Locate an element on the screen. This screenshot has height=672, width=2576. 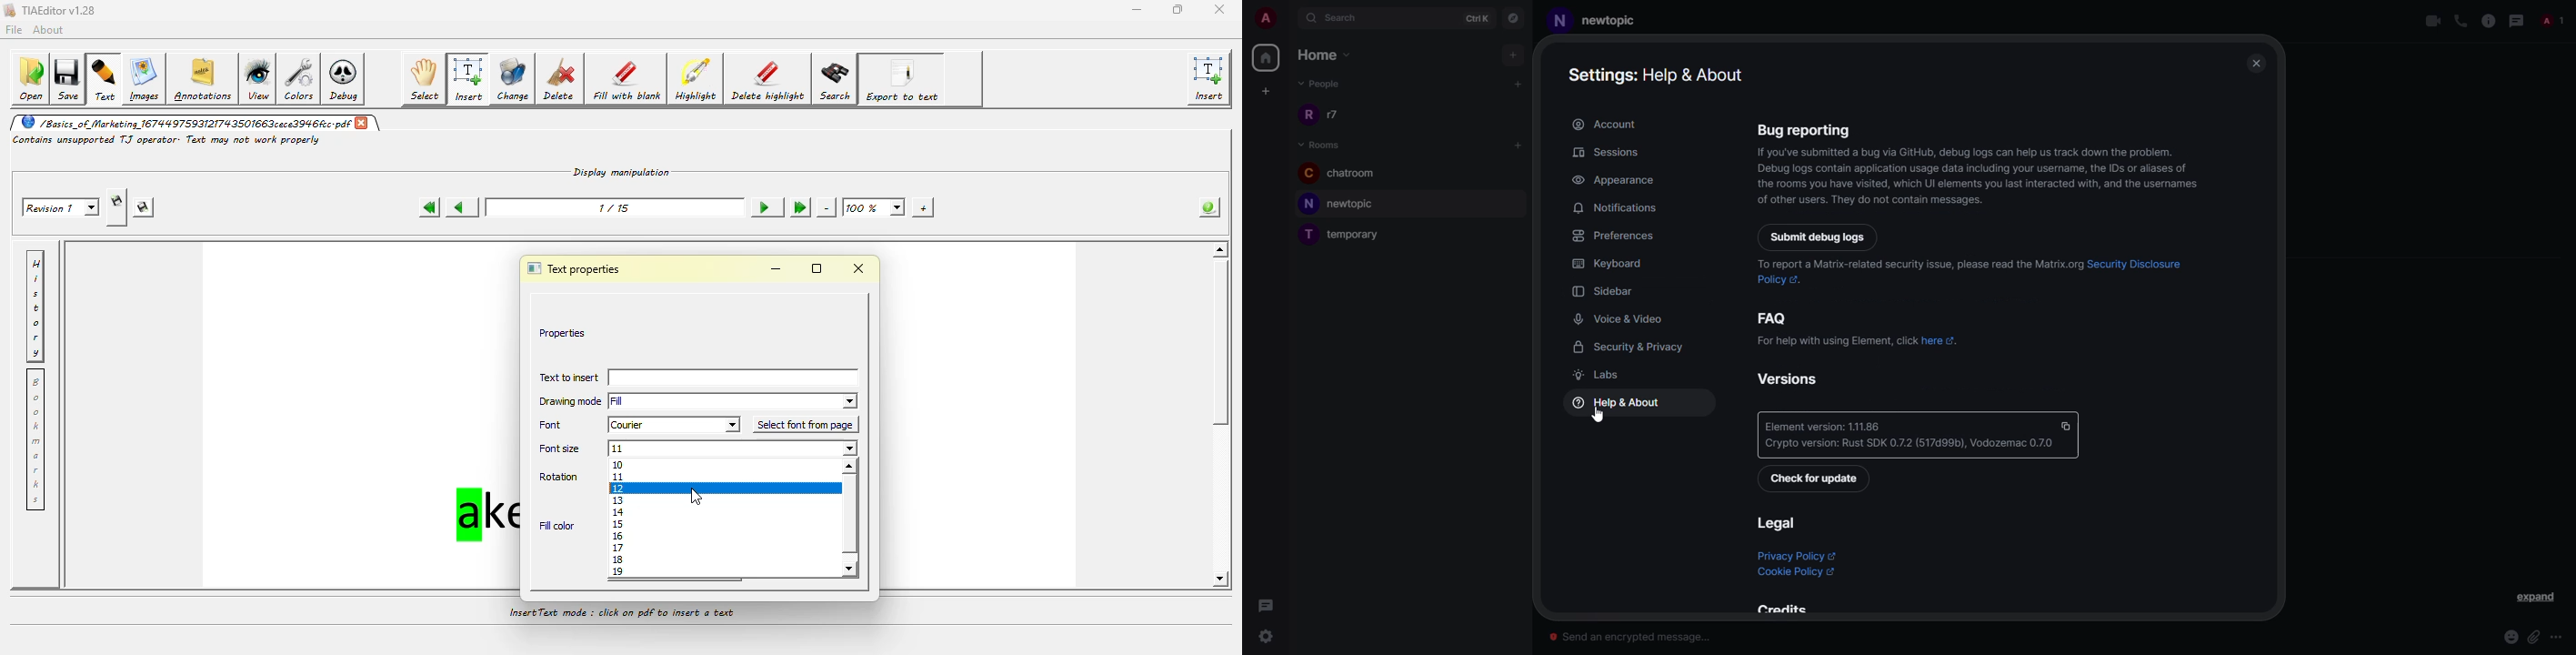
Select font from page is located at coordinates (806, 425).